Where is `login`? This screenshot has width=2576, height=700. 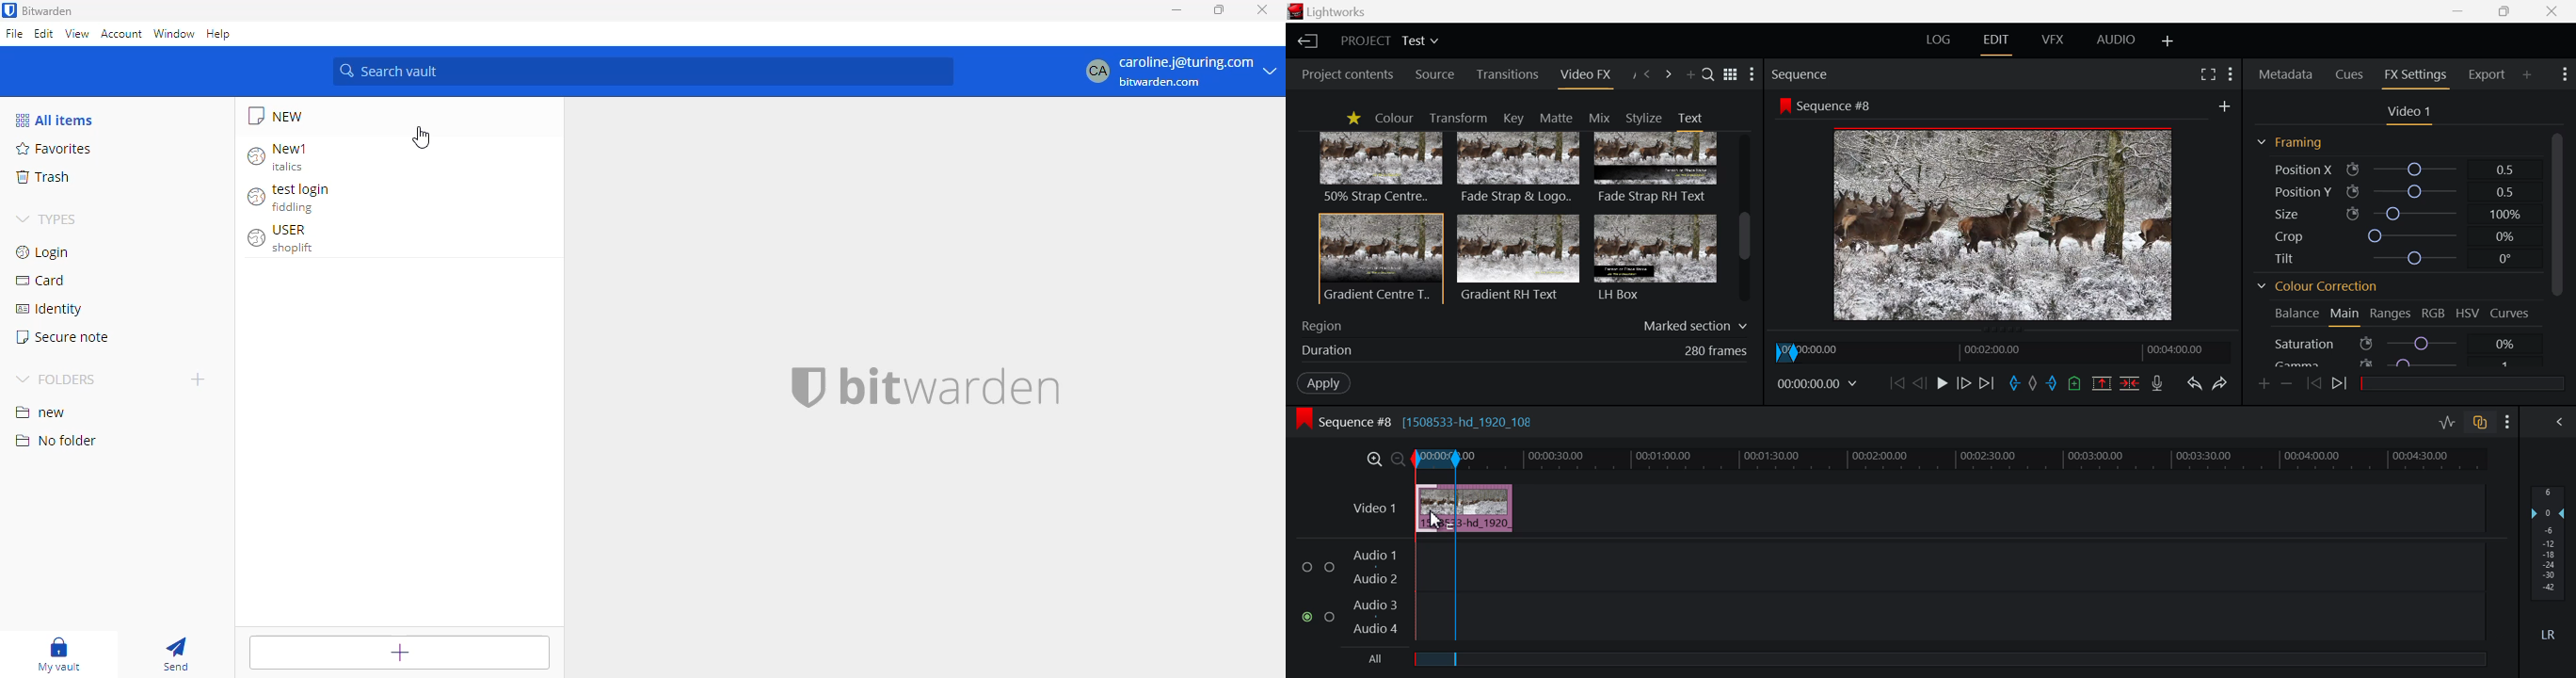 login is located at coordinates (44, 253).